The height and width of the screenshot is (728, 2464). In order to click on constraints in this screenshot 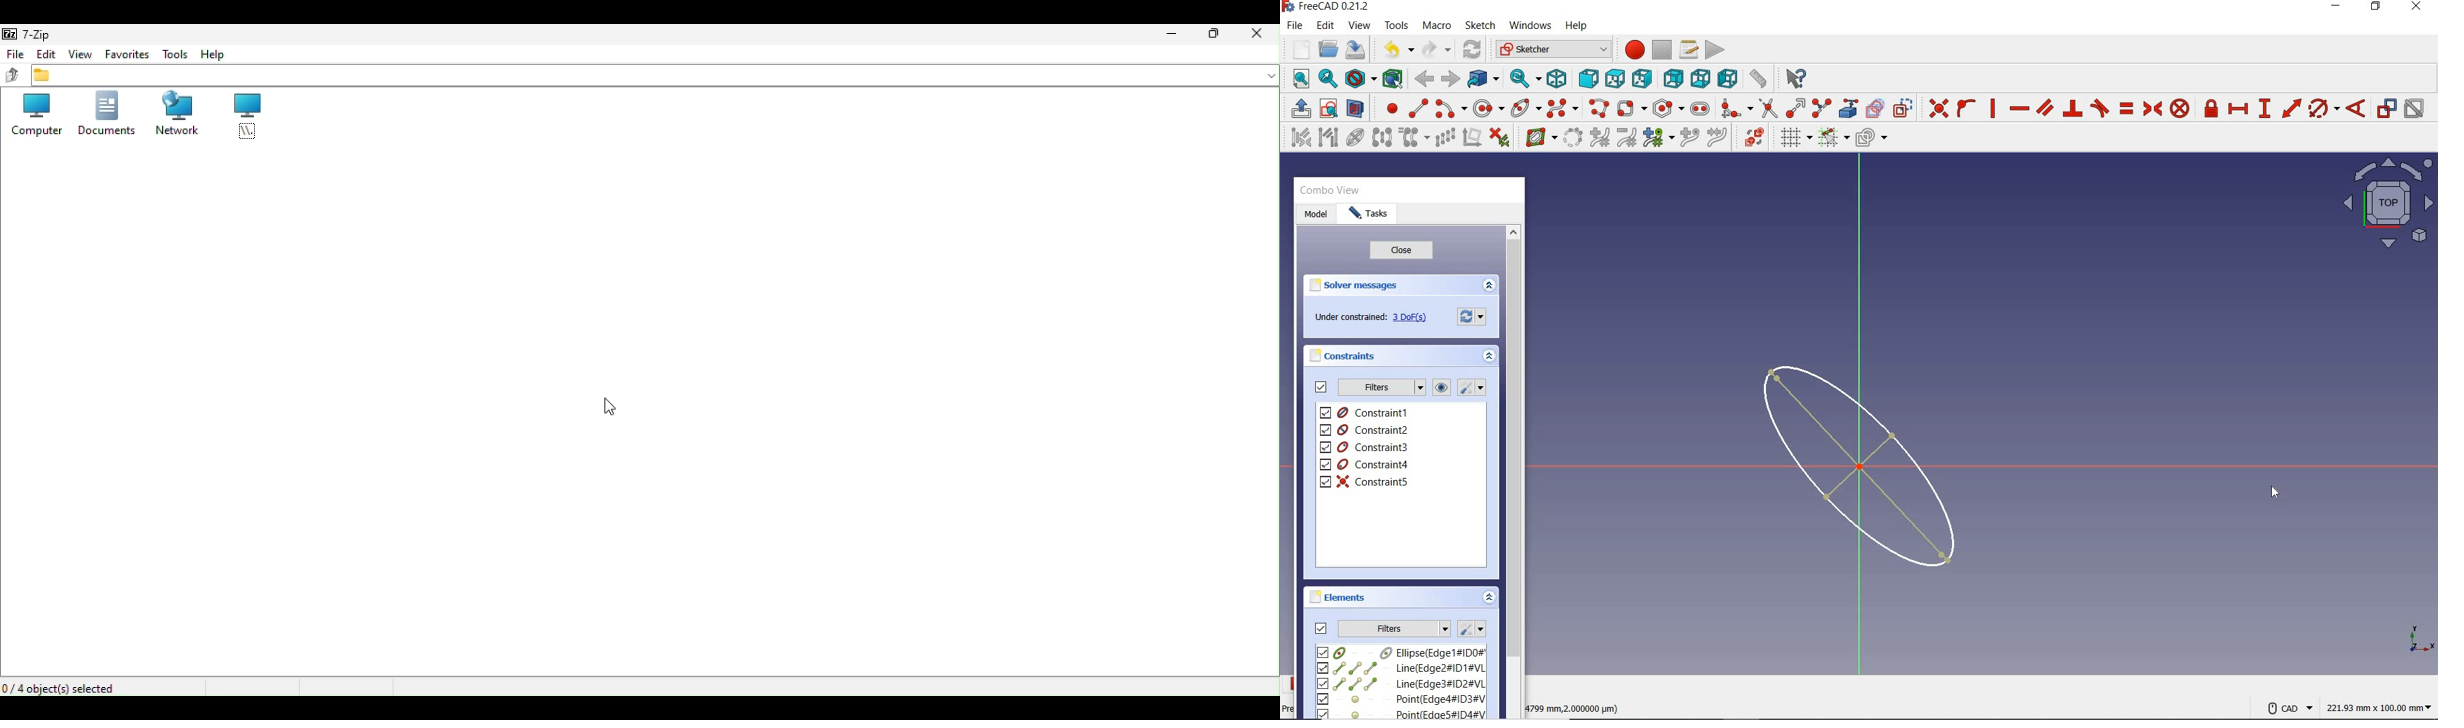, I will do `click(1346, 355)`.